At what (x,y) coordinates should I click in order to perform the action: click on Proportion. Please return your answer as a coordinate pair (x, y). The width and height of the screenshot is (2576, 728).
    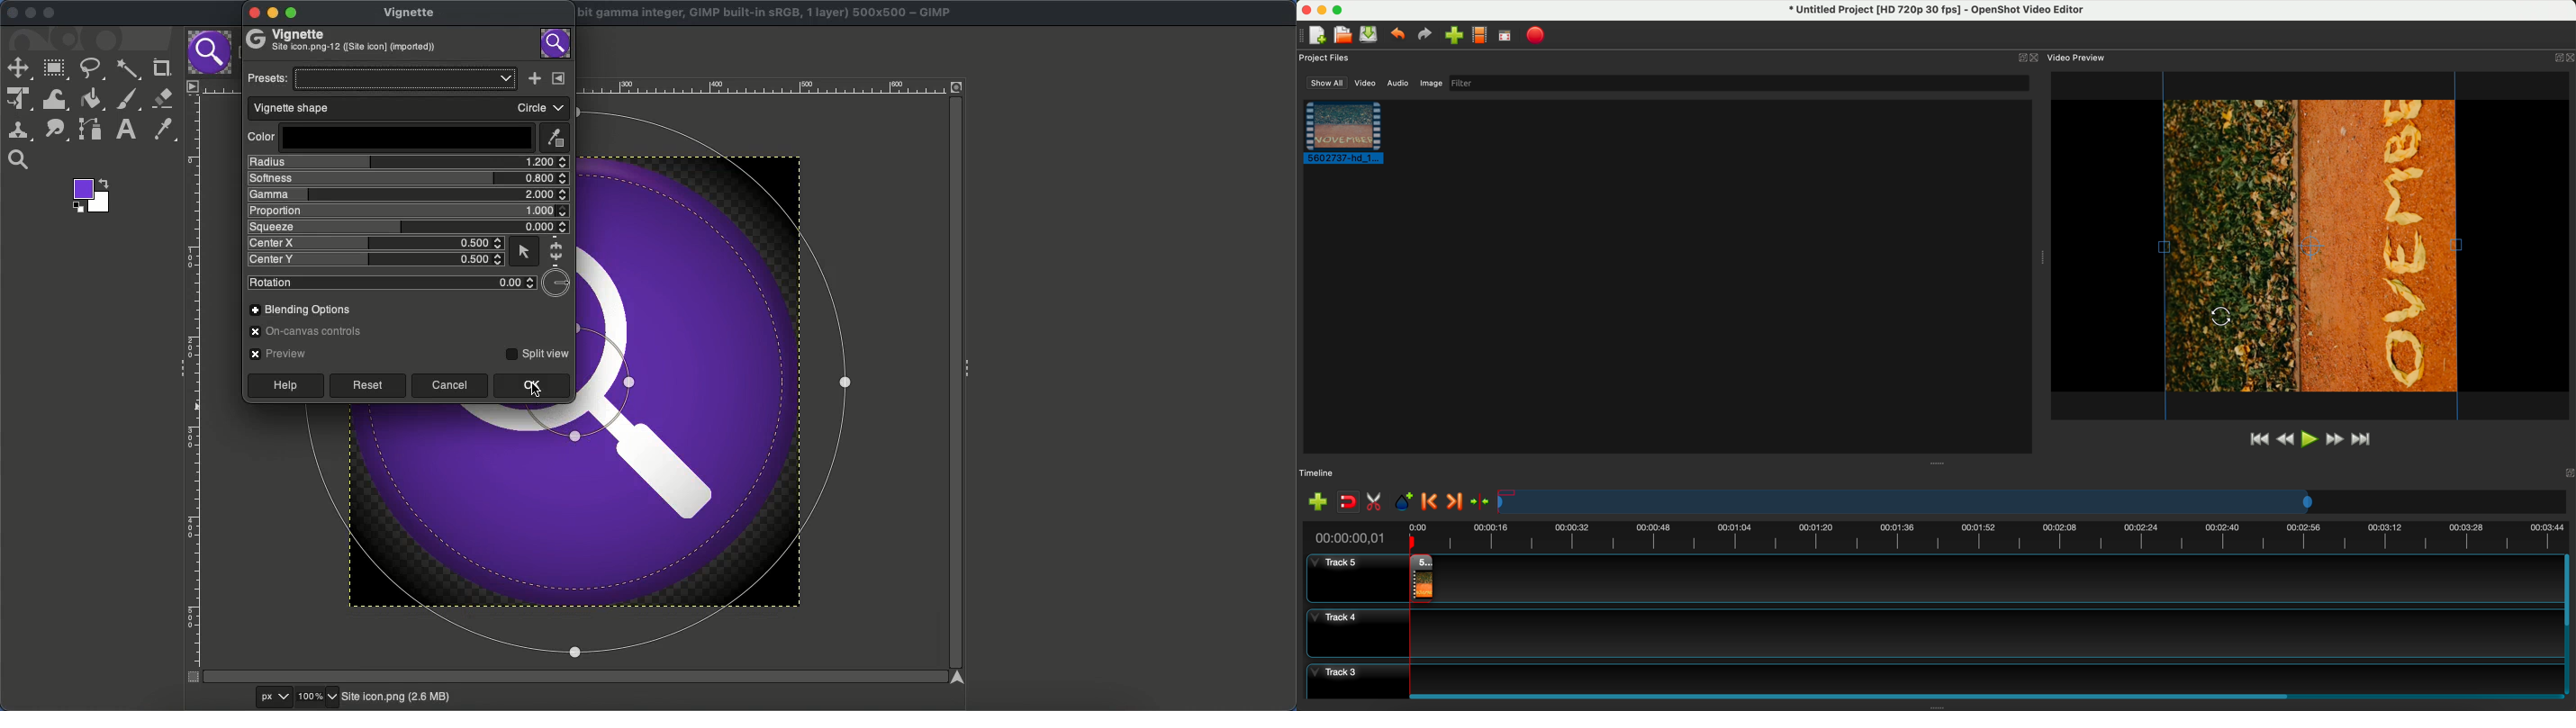
    Looking at the image, I should click on (406, 211).